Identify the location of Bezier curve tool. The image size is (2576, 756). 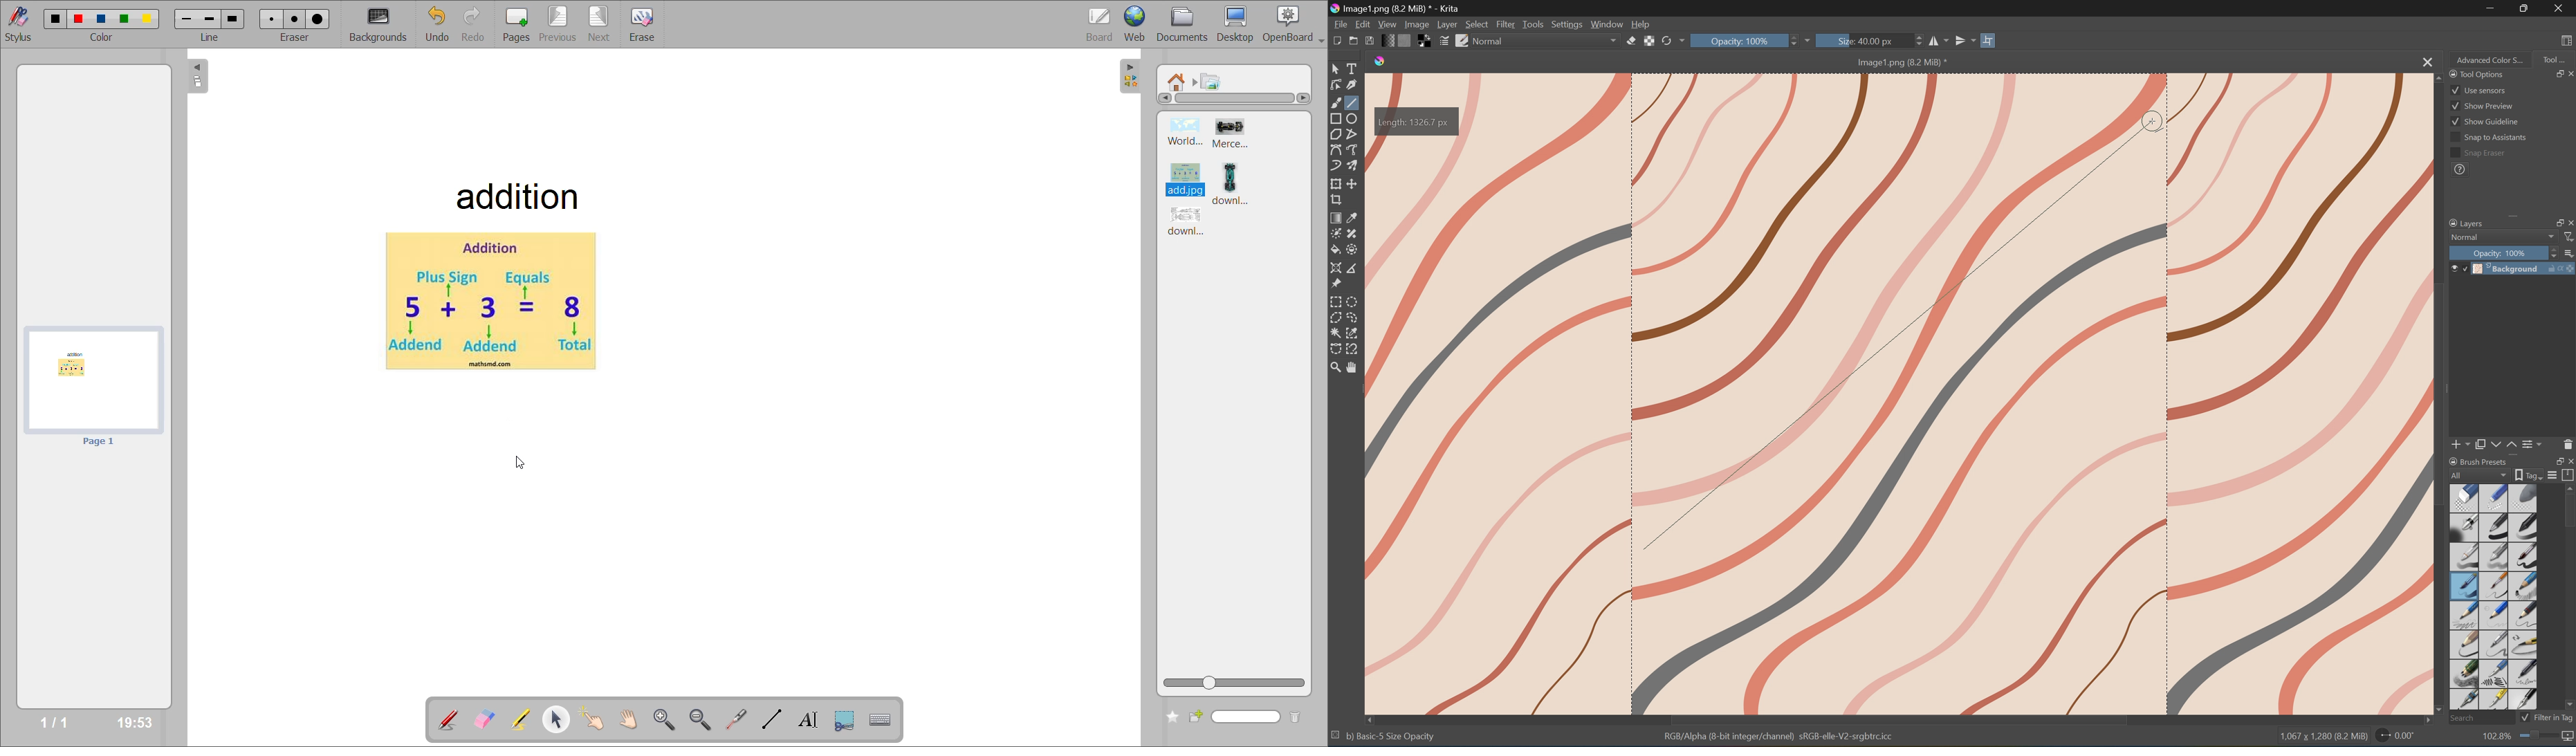
(1336, 149).